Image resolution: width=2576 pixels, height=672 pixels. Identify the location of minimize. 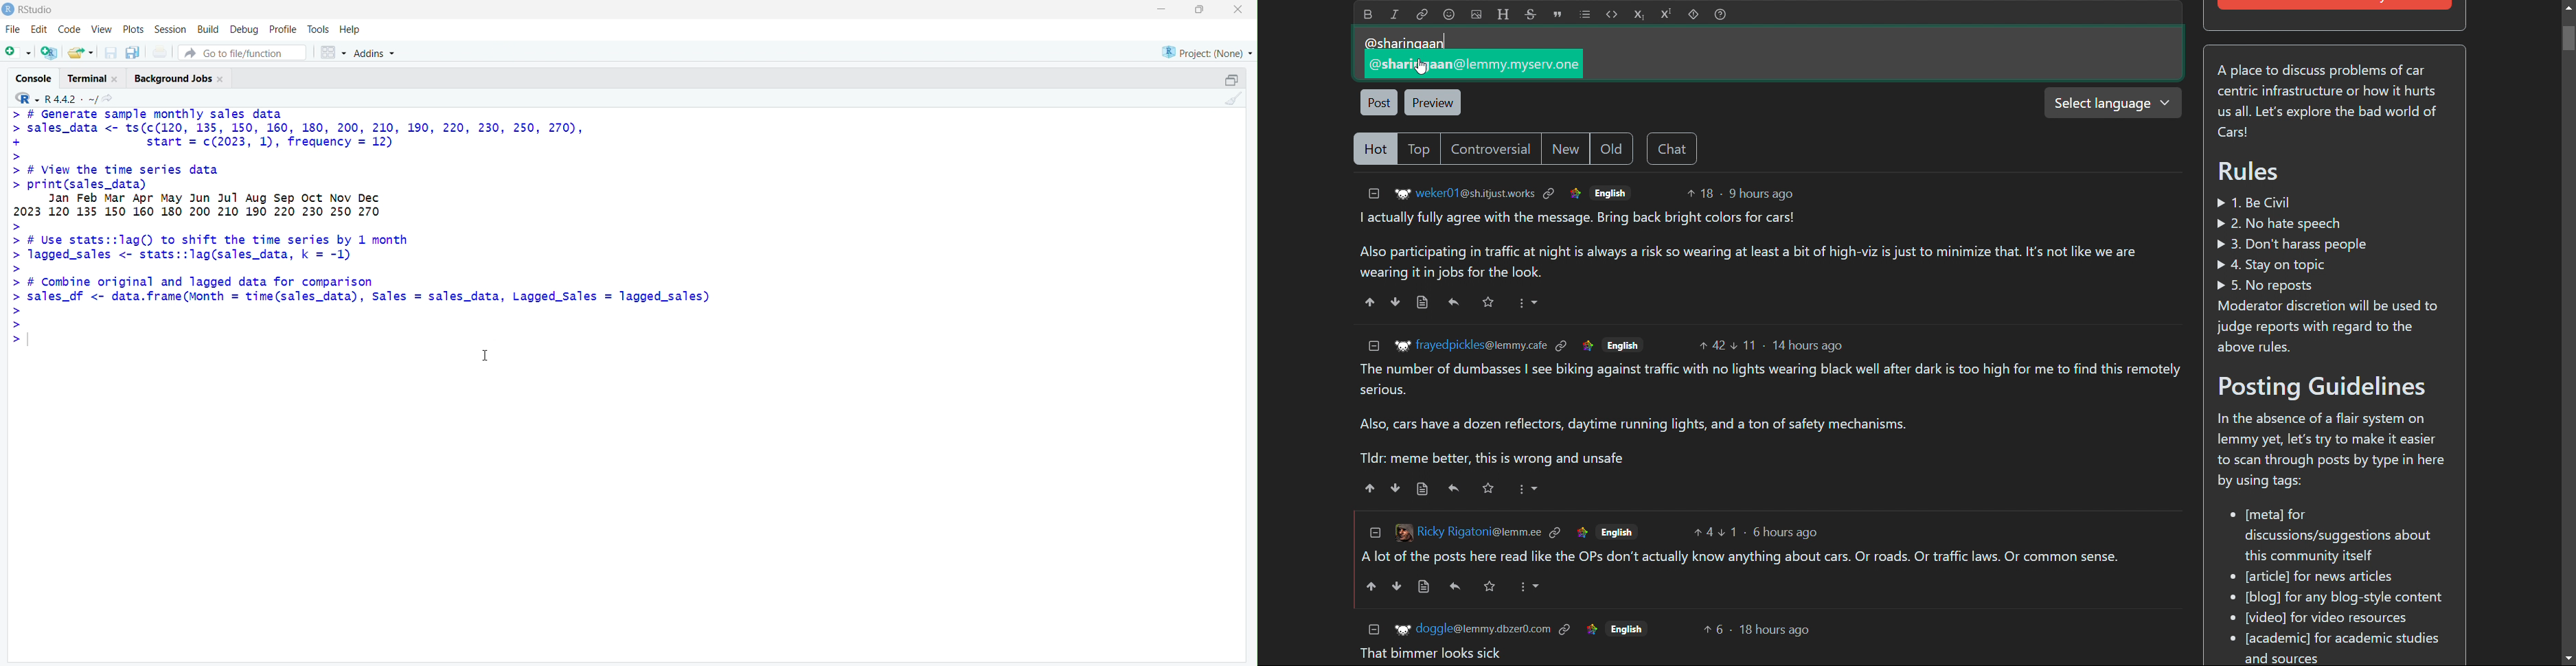
(1159, 10).